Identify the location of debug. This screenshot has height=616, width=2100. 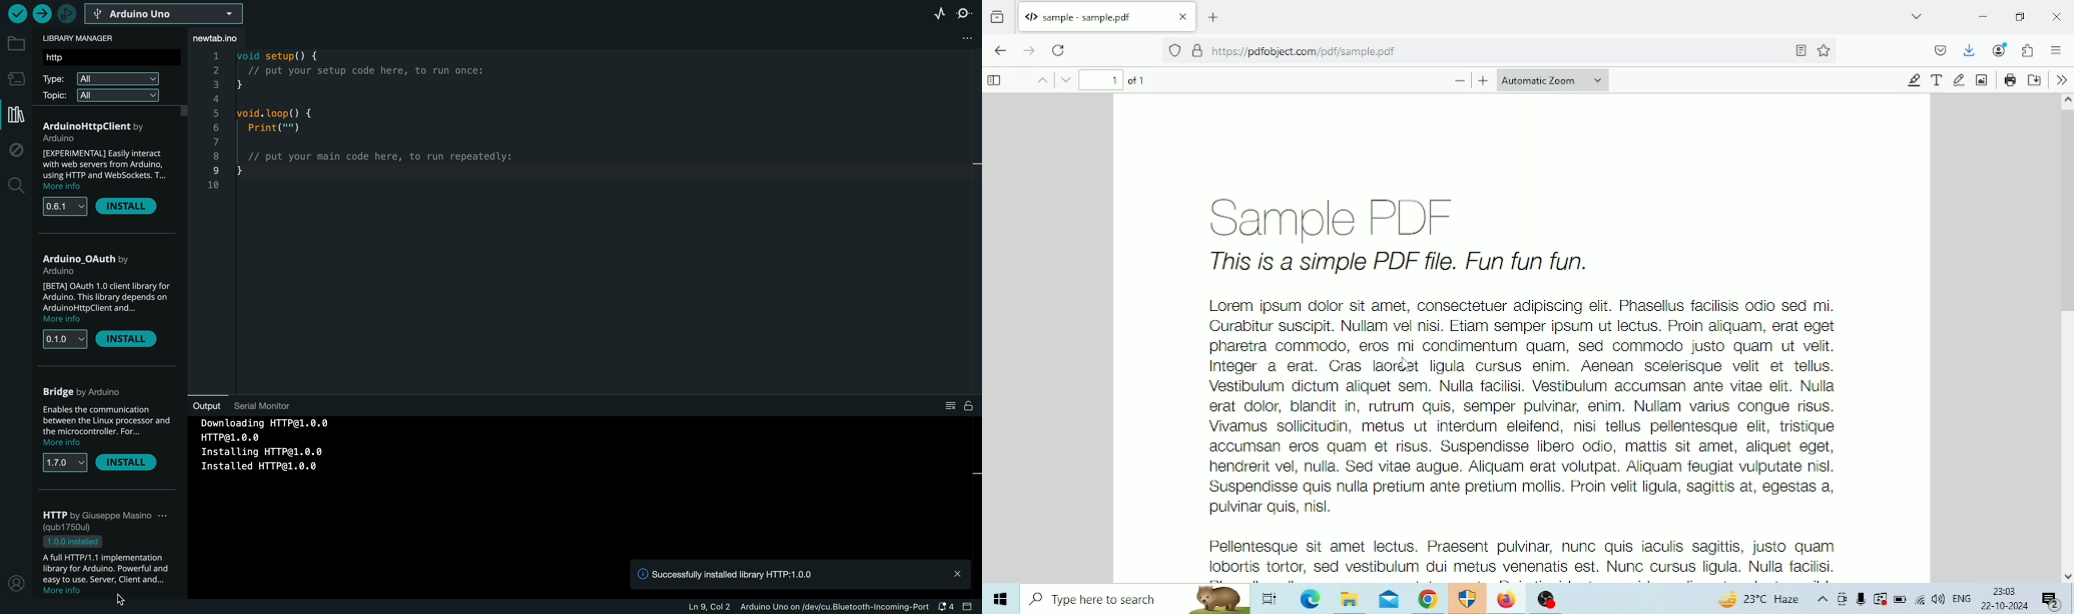
(17, 151).